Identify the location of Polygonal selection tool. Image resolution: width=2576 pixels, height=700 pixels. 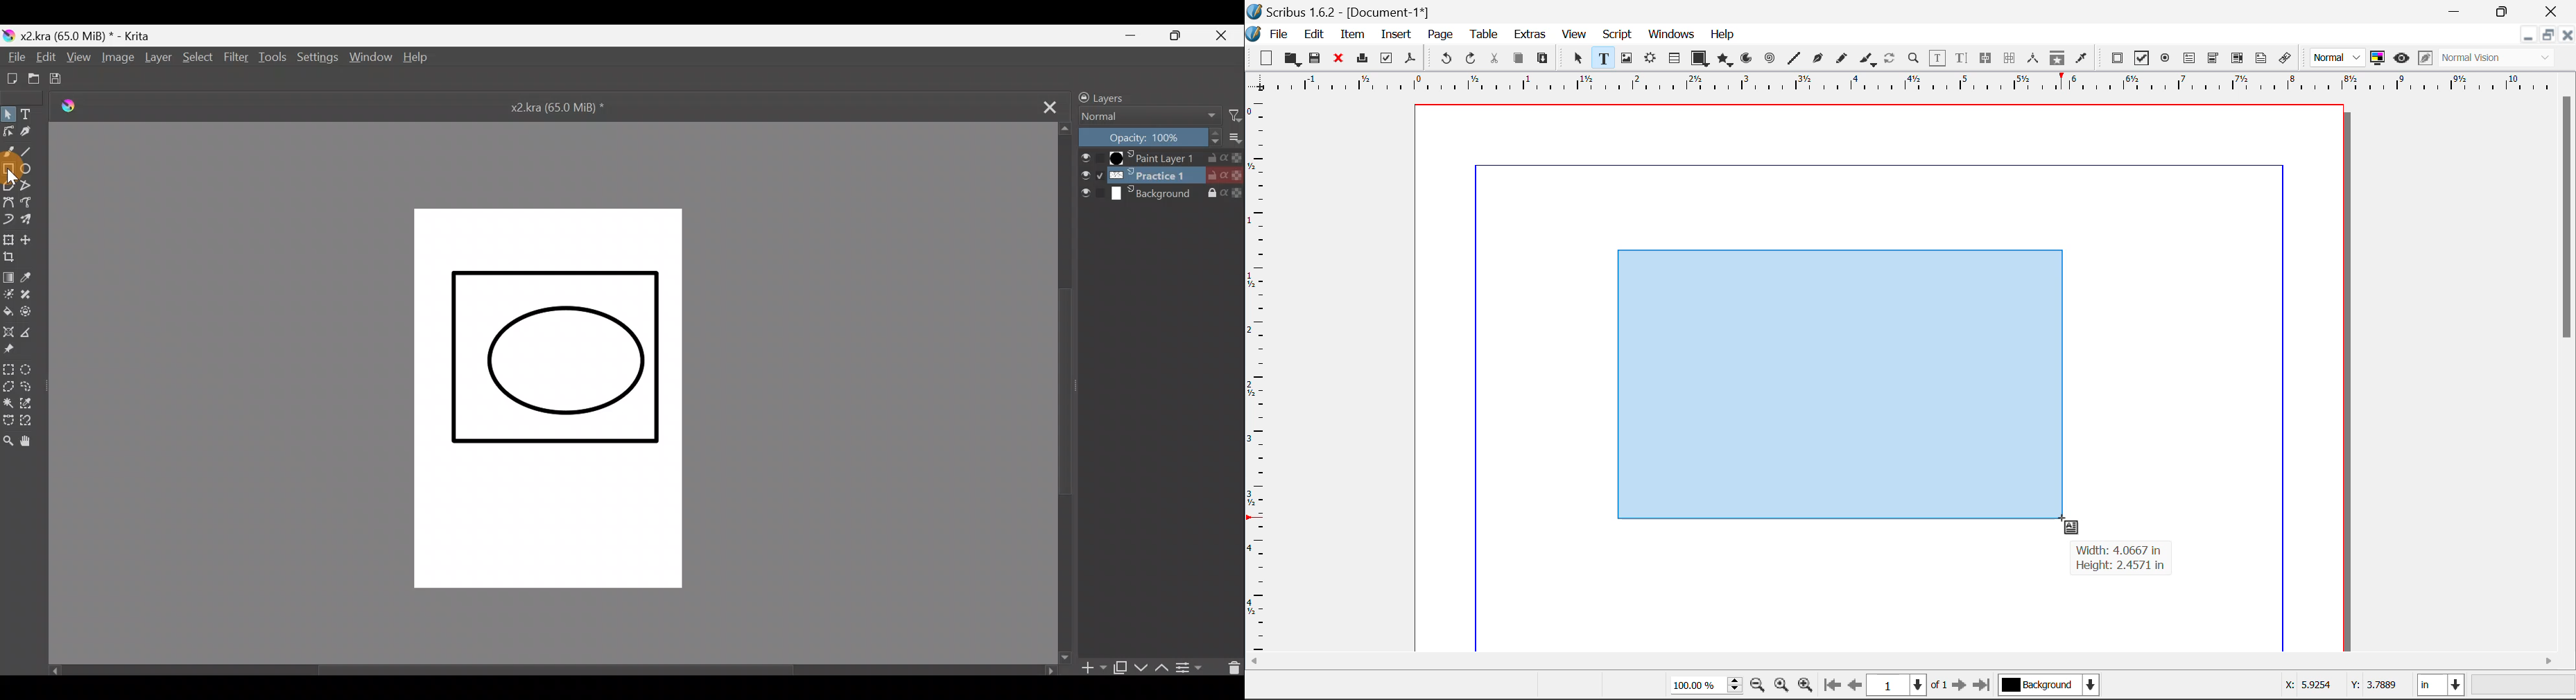
(8, 389).